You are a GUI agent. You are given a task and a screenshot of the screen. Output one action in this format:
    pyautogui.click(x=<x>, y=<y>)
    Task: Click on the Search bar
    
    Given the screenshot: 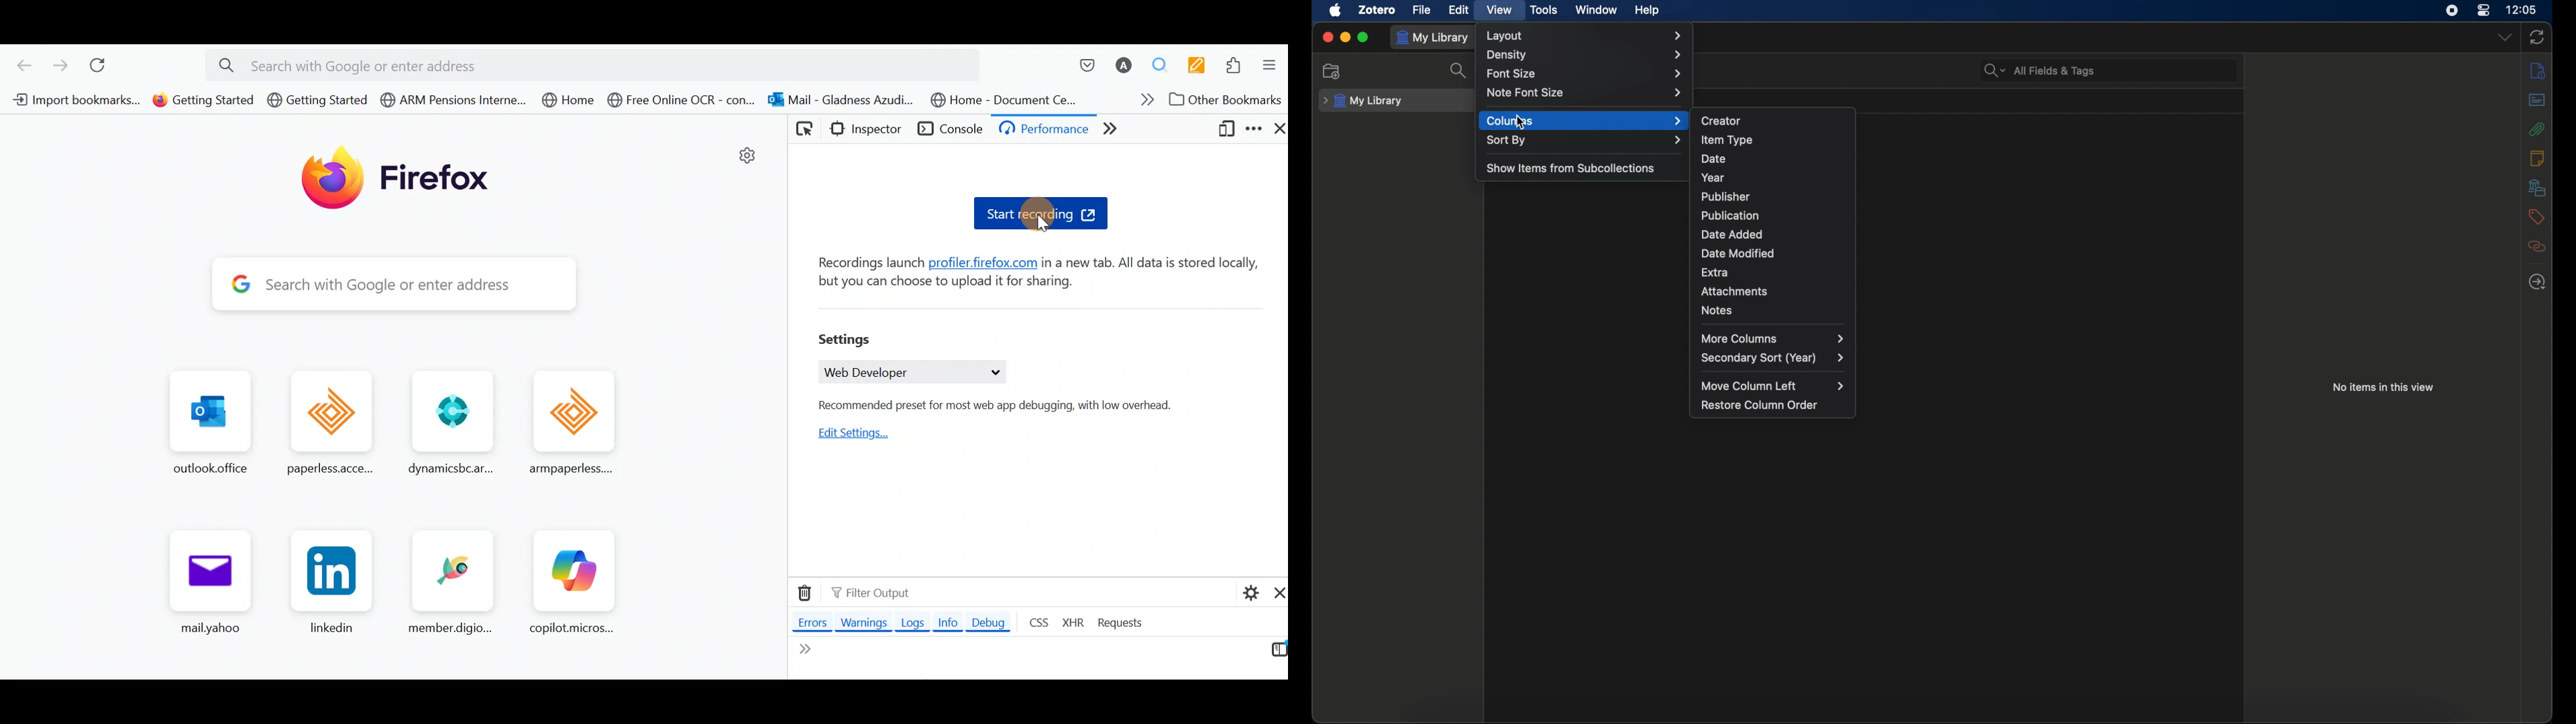 What is the action you would take?
    pyautogui.click(x=599, y=63)
    